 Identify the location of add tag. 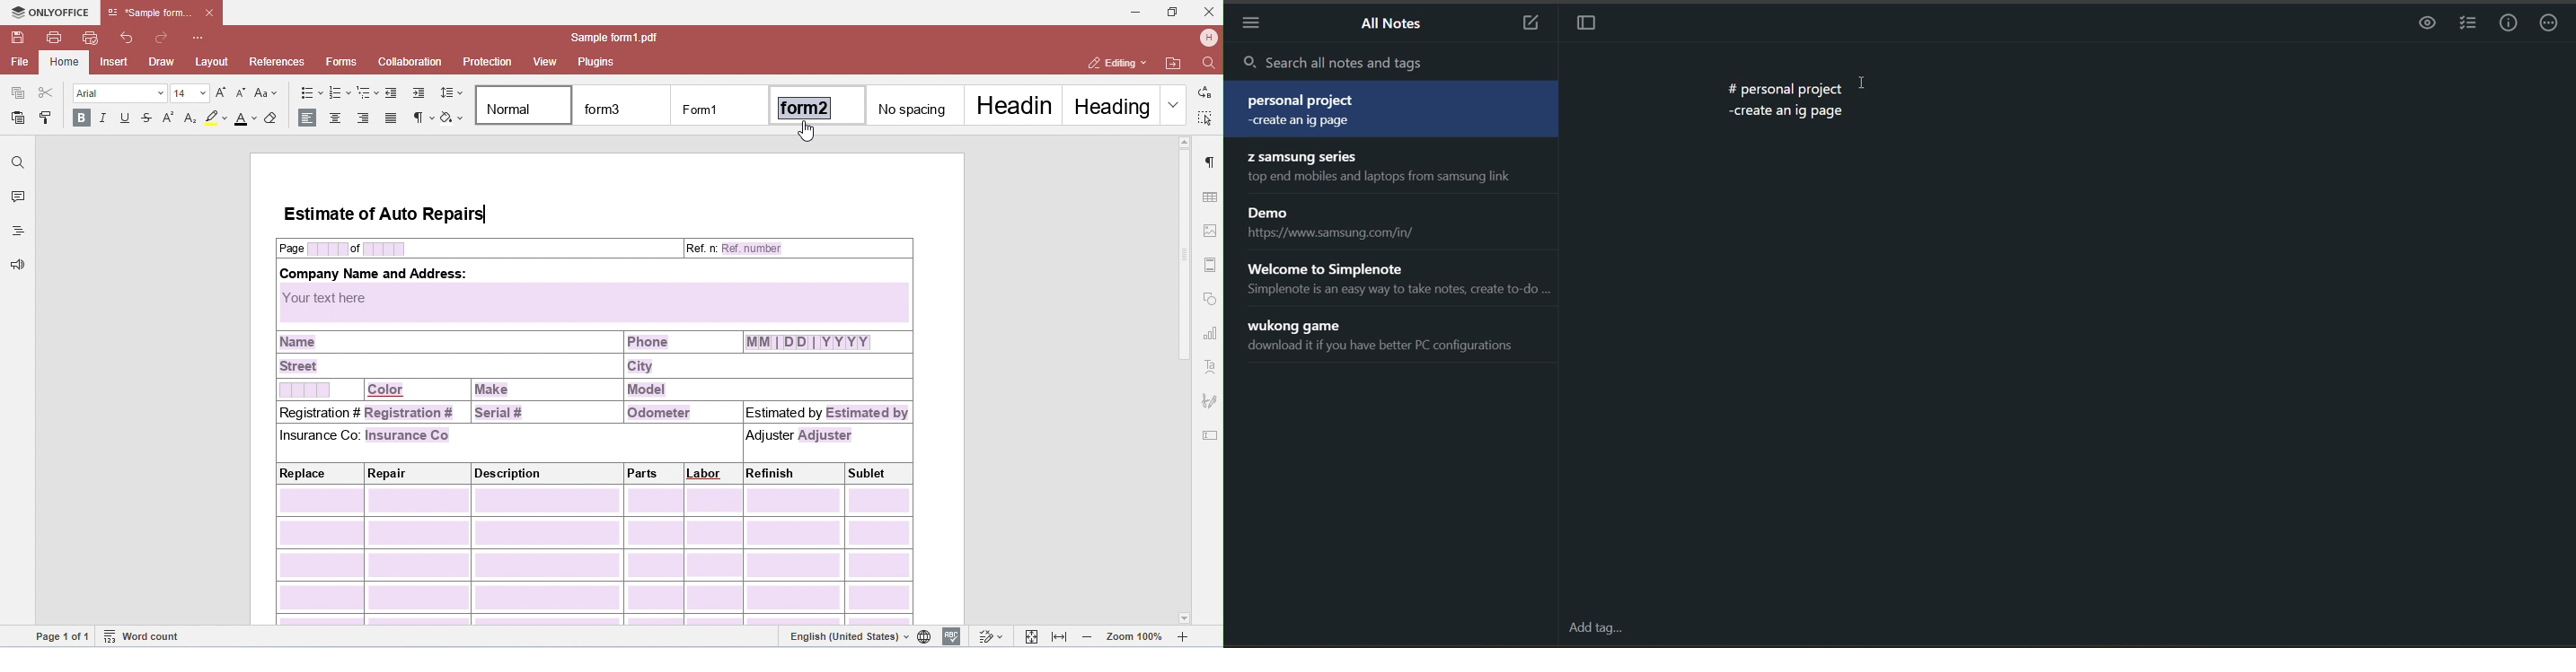
(1595, 630).